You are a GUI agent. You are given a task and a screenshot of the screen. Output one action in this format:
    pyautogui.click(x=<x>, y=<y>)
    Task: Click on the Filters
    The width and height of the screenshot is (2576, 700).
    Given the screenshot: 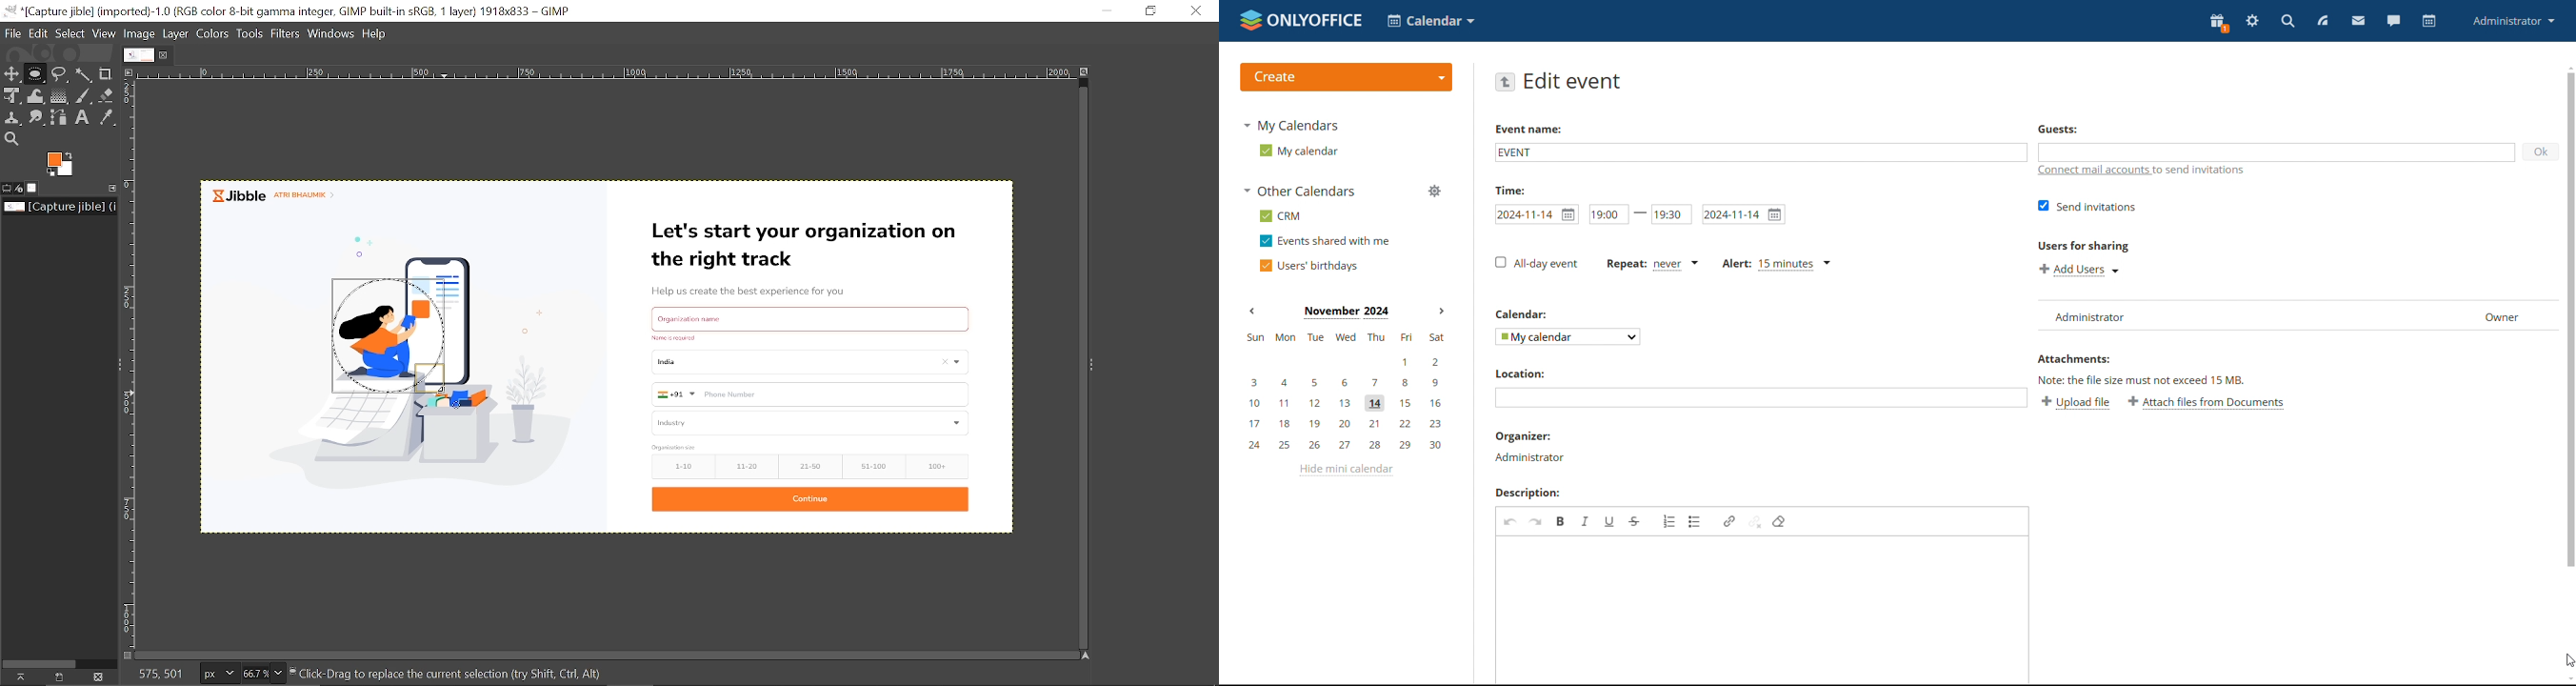 What is the action you would take?
    pyautogui.click(x=288, y=33)
    